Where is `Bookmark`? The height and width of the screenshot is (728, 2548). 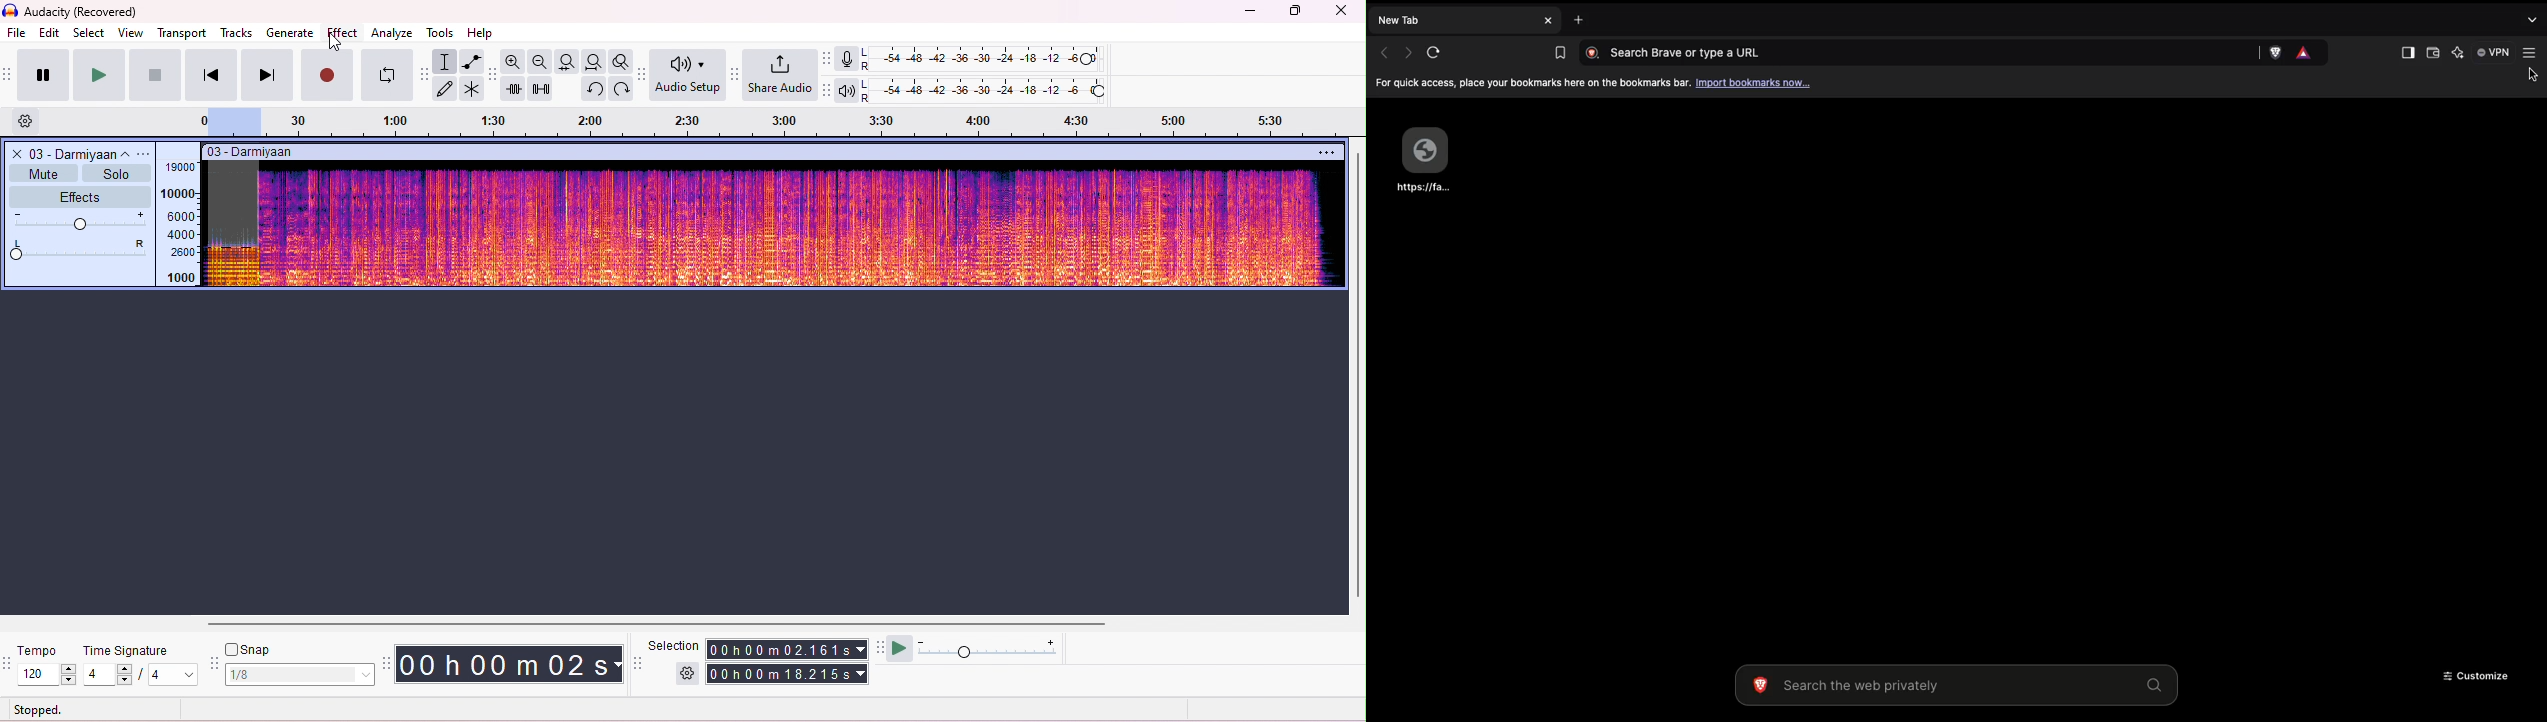
Bookmark is located at coordinates (1556, 51).